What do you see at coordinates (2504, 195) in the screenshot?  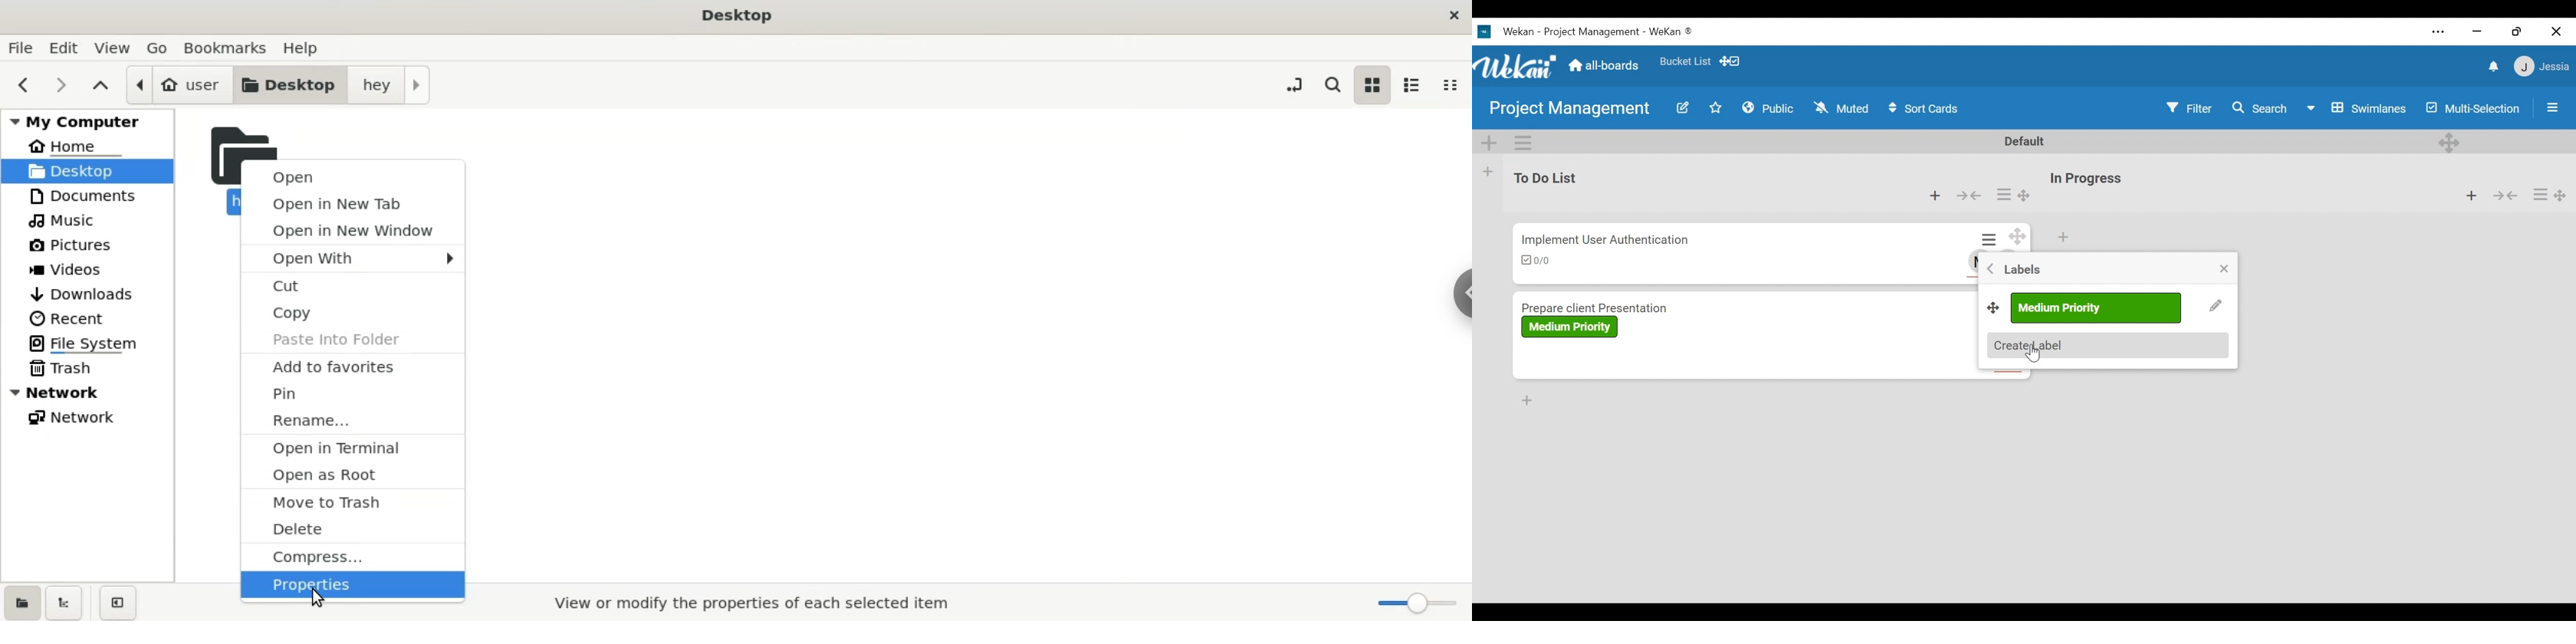 I see `Collapse` at bounding box center [2504, 195].